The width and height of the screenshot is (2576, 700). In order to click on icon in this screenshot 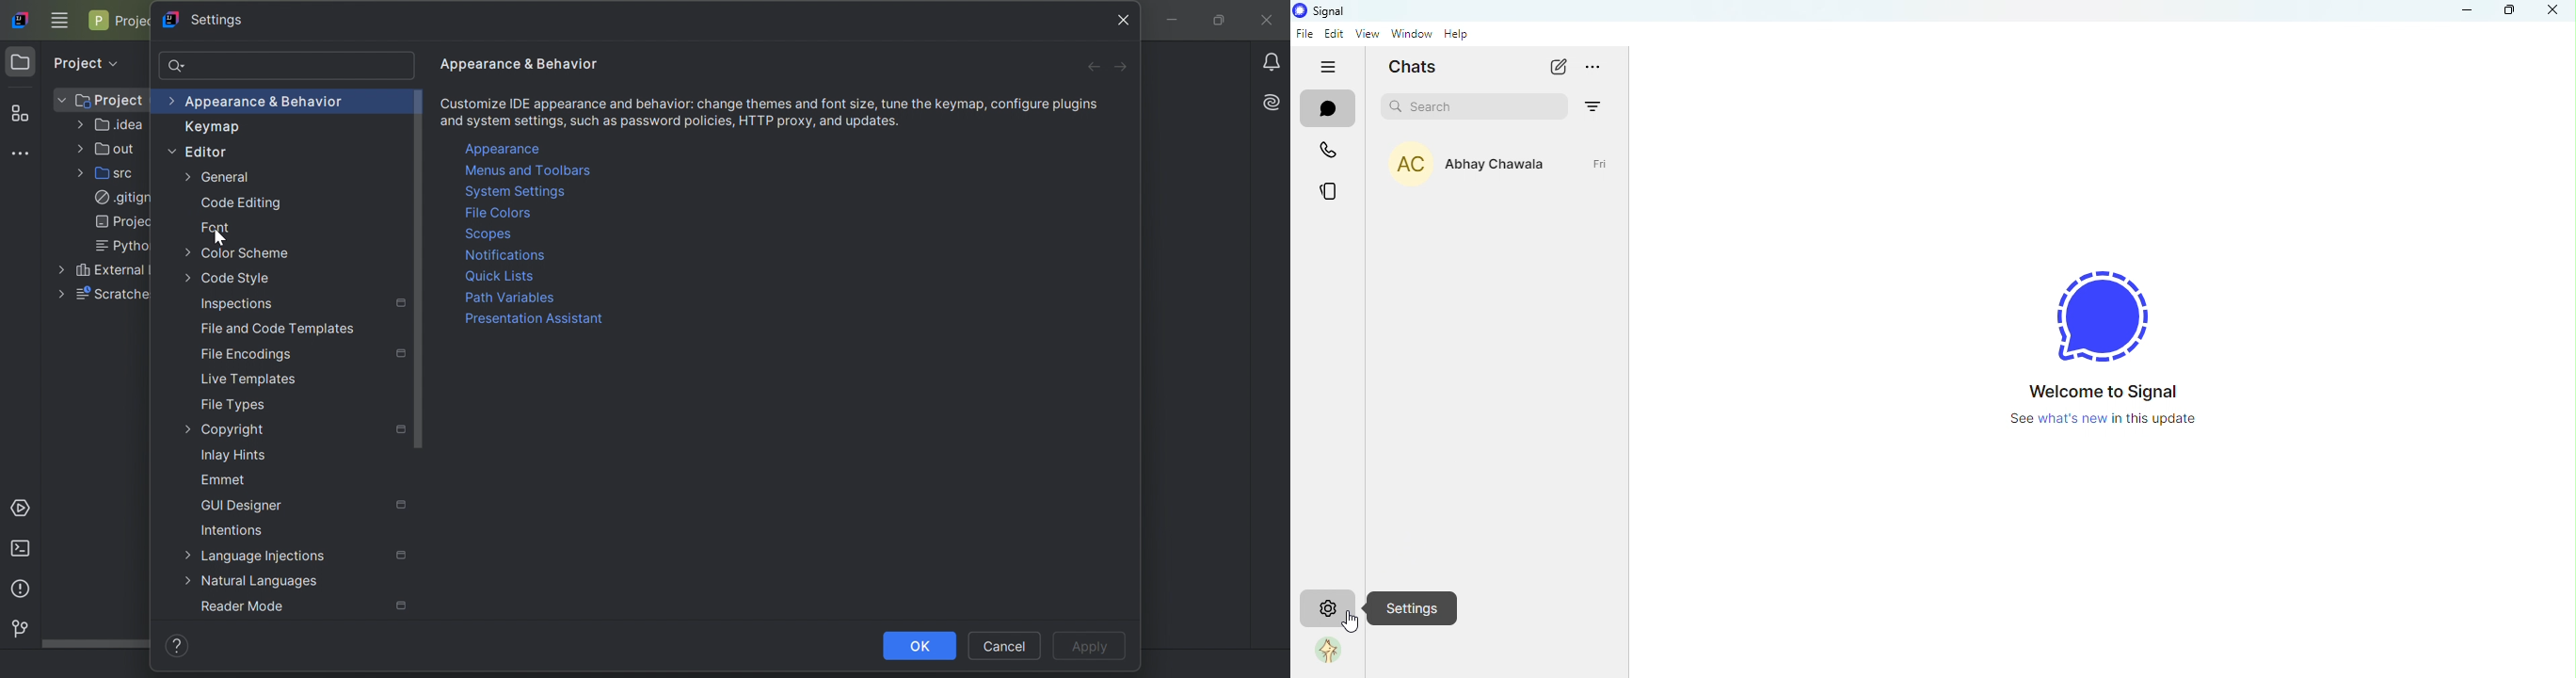, I will do `click(1326, 11)`.